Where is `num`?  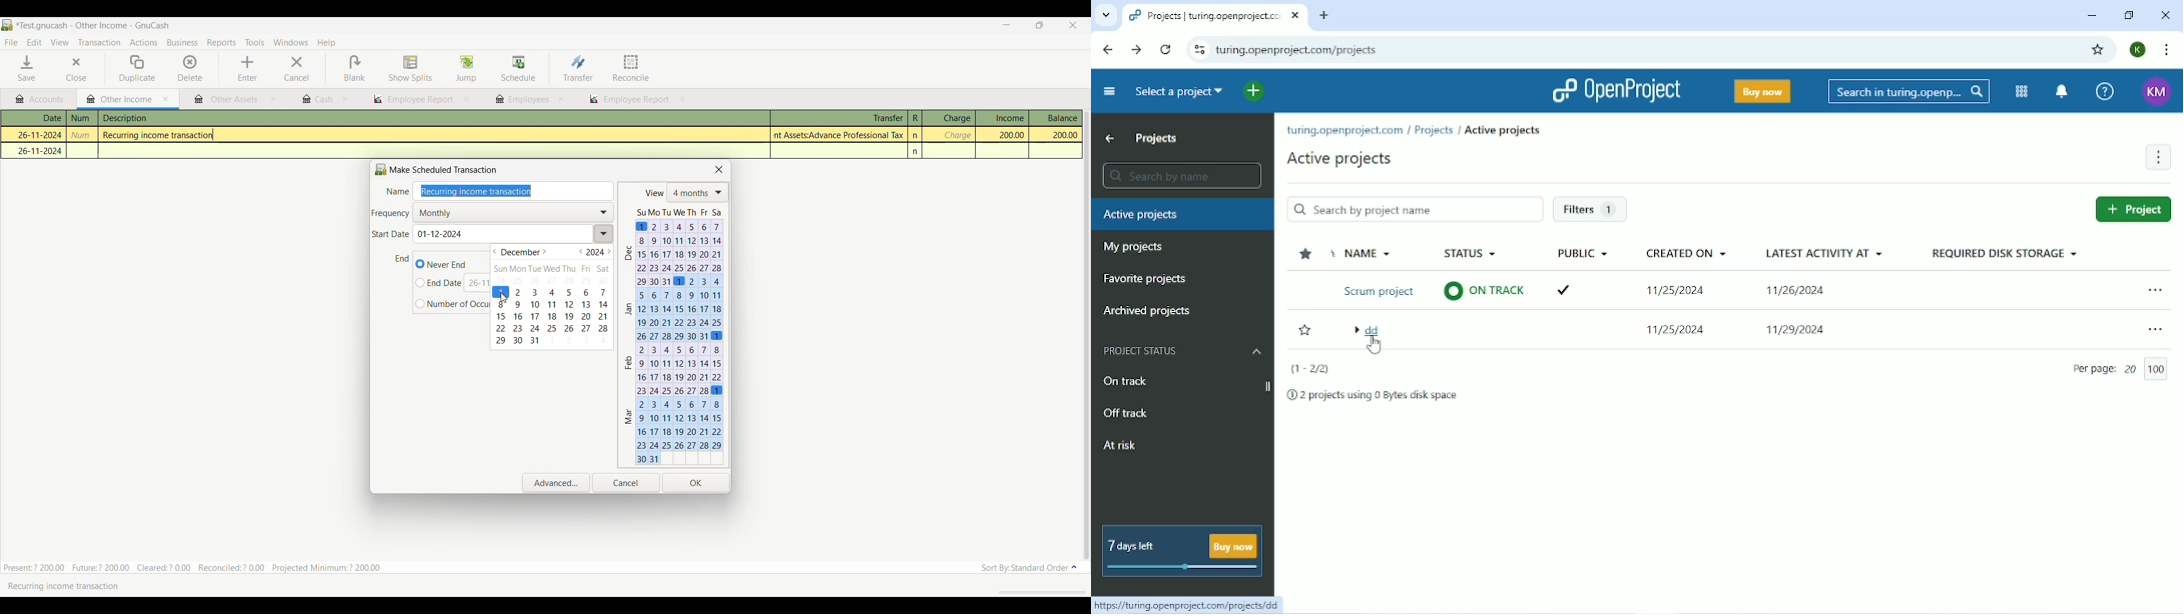 num is located at coordinates (83, 135).